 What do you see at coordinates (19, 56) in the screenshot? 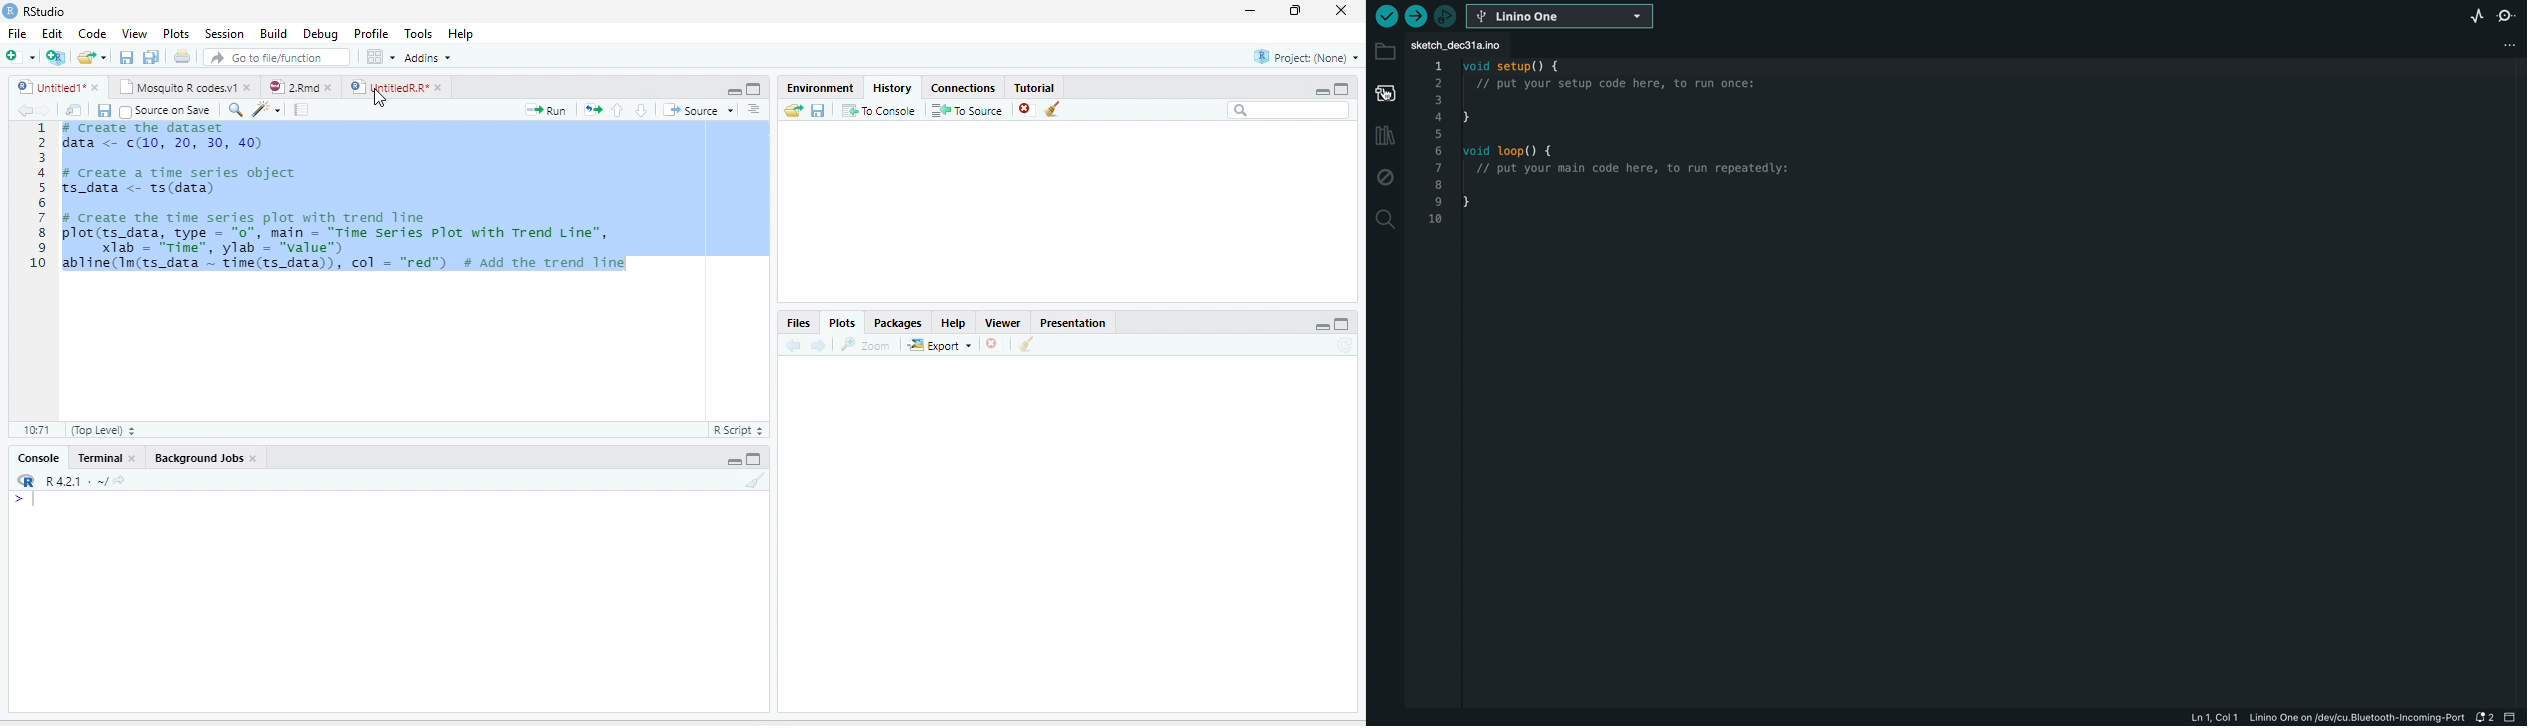
I see `New file` at bounding box center [19, 56].